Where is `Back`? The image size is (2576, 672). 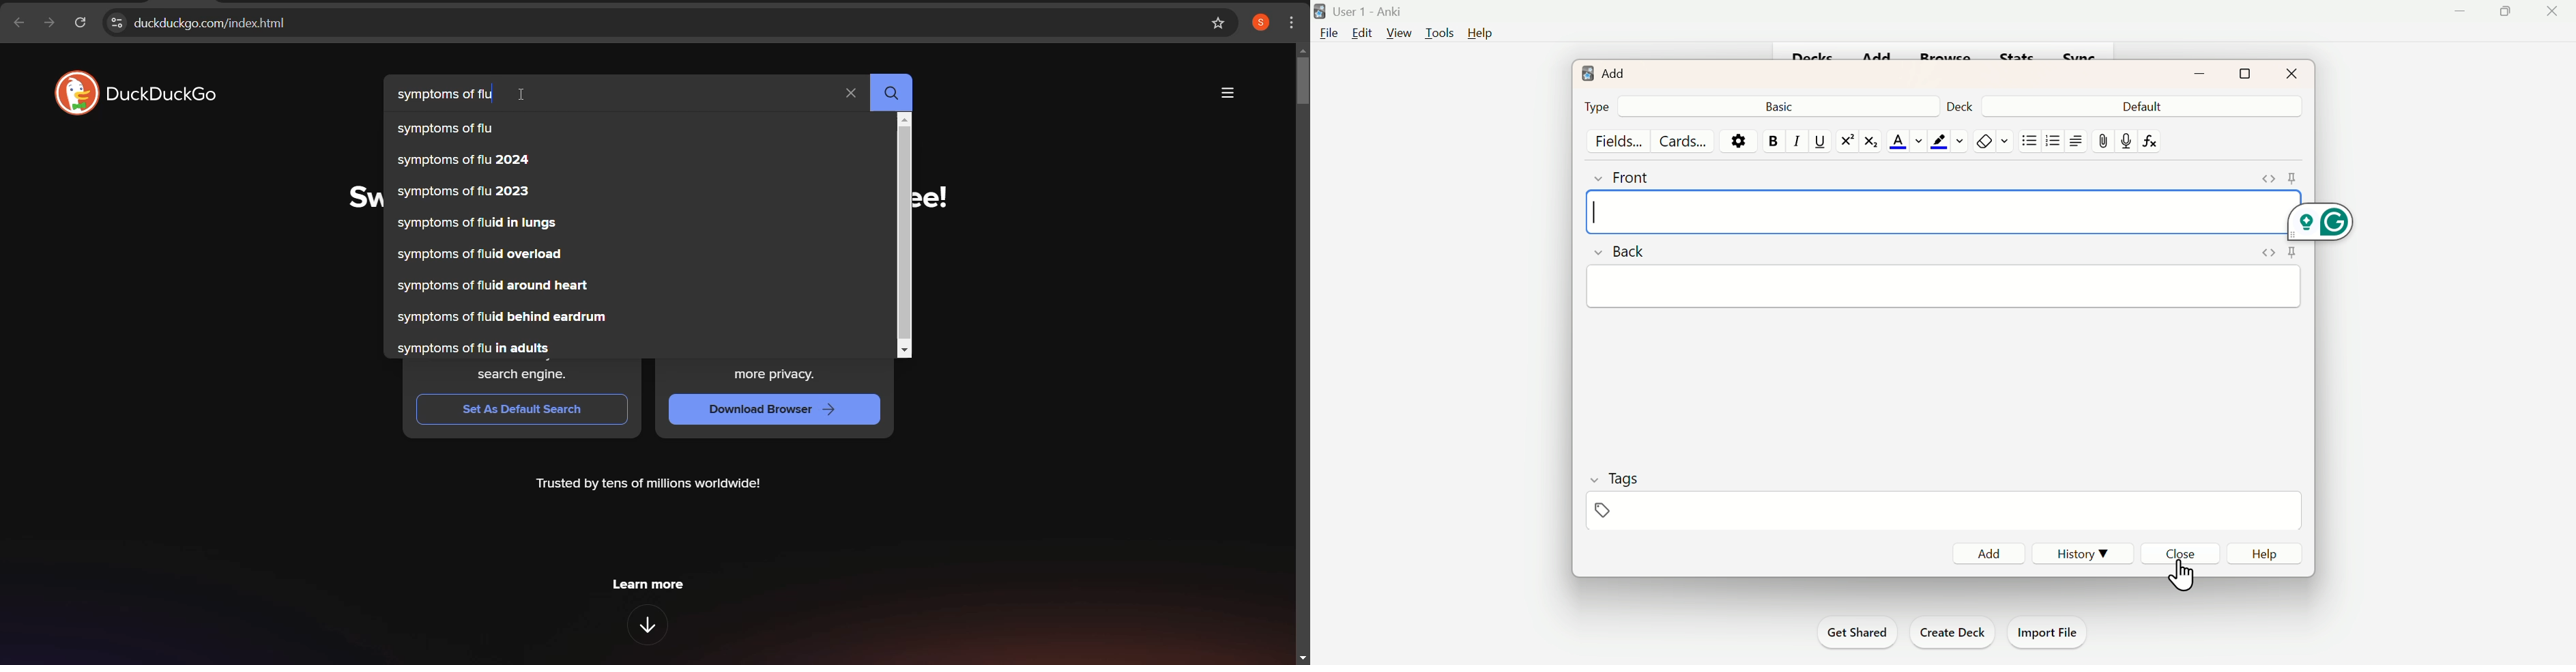
Back is located at coordinates (1625, 255).